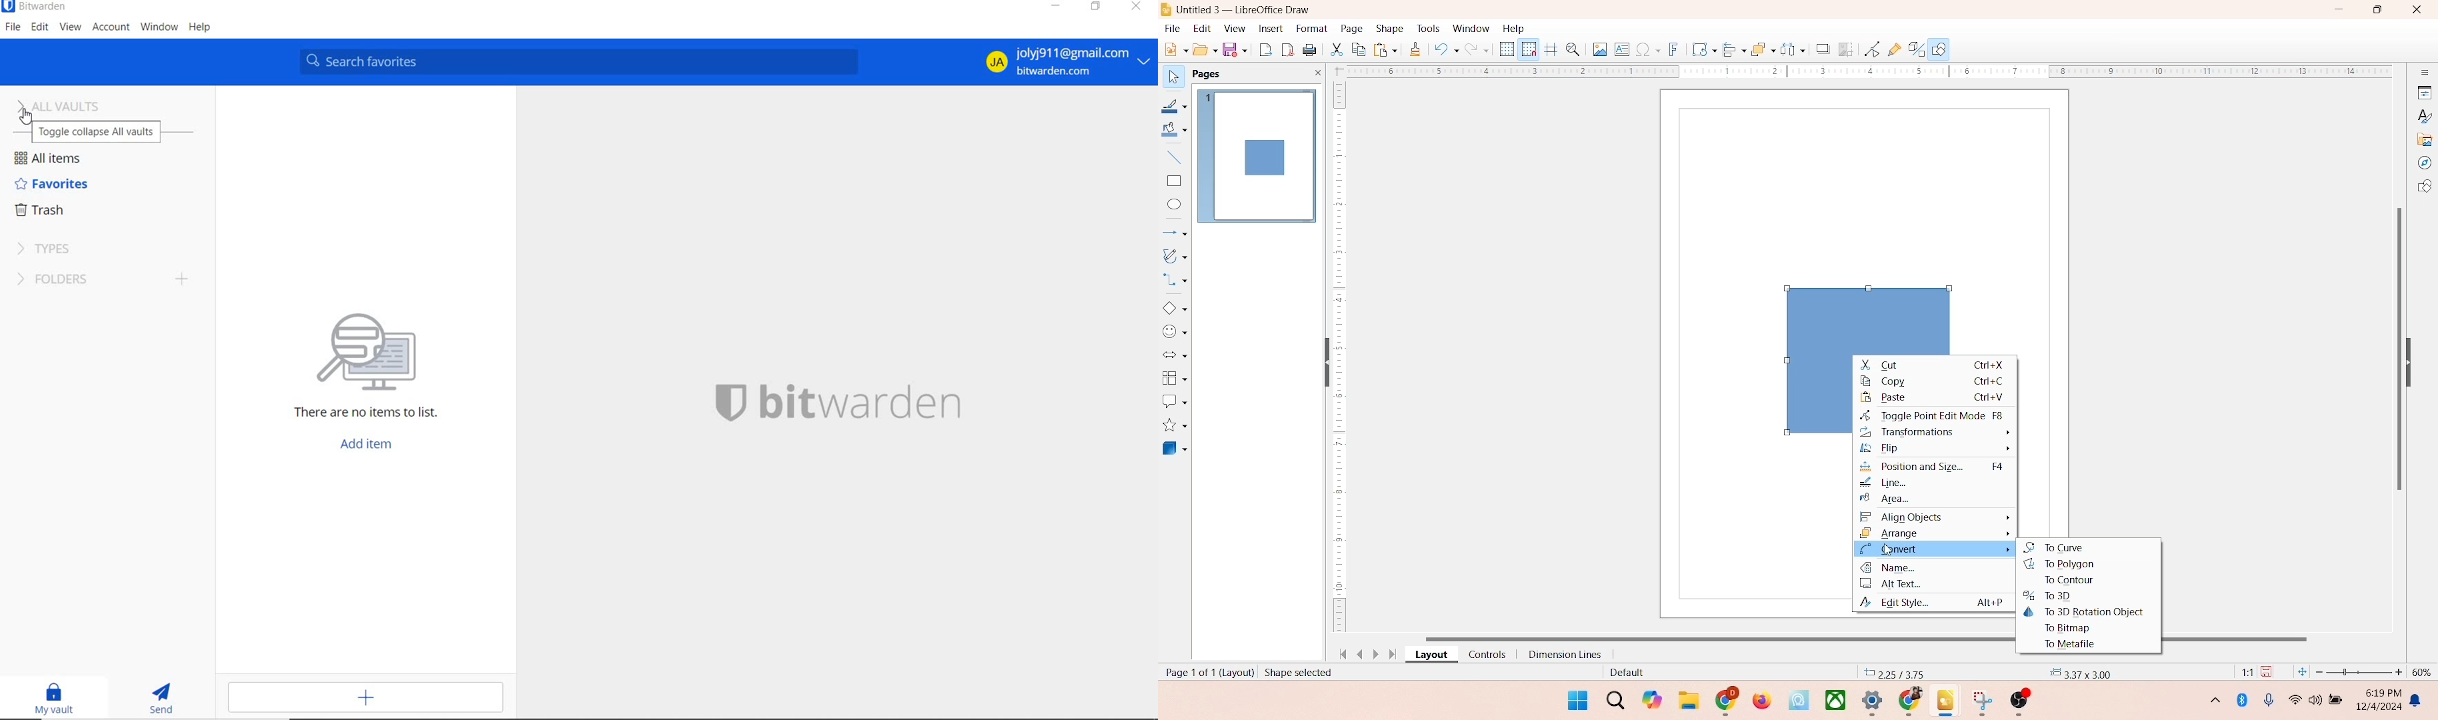 The image size is (2464, 728). Describe the element at coordinates (1176, 280) in the screenshot. I see `connector` at that location.